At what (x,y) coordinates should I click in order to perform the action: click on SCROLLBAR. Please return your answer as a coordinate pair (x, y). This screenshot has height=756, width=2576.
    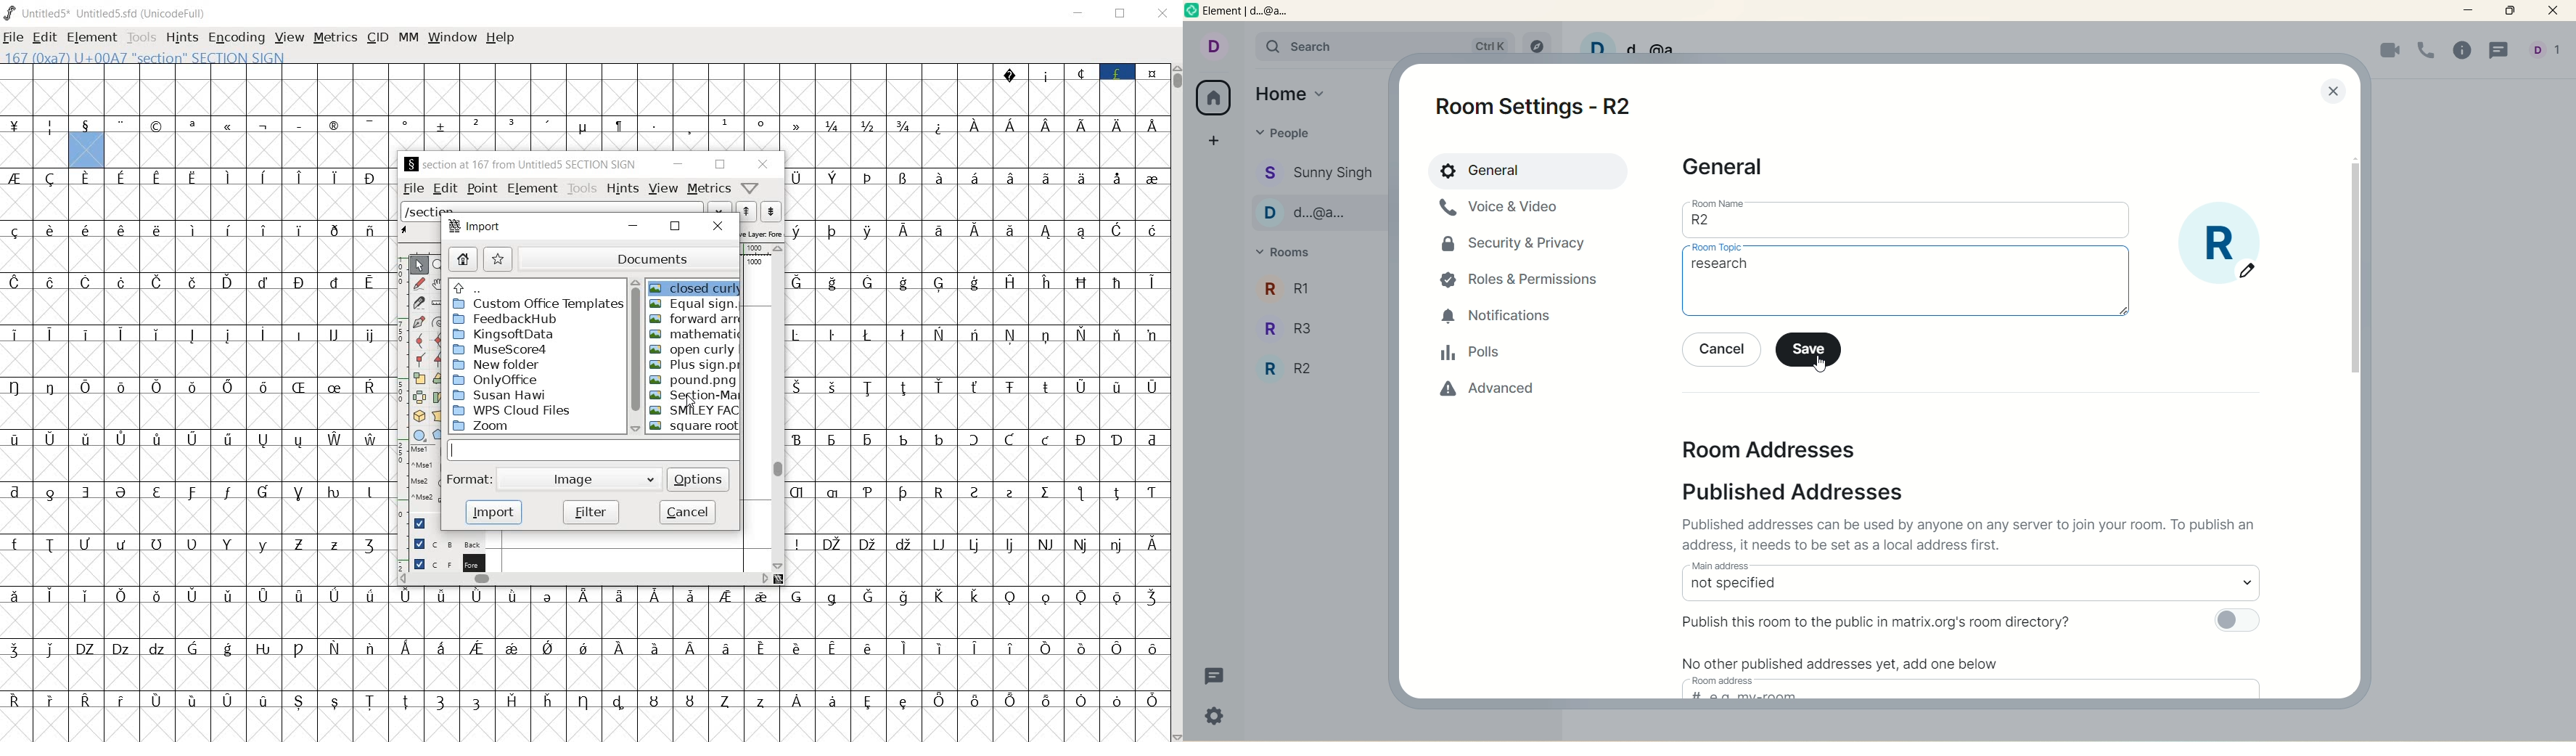
    Looking at the image, I should click on (1176, 403).